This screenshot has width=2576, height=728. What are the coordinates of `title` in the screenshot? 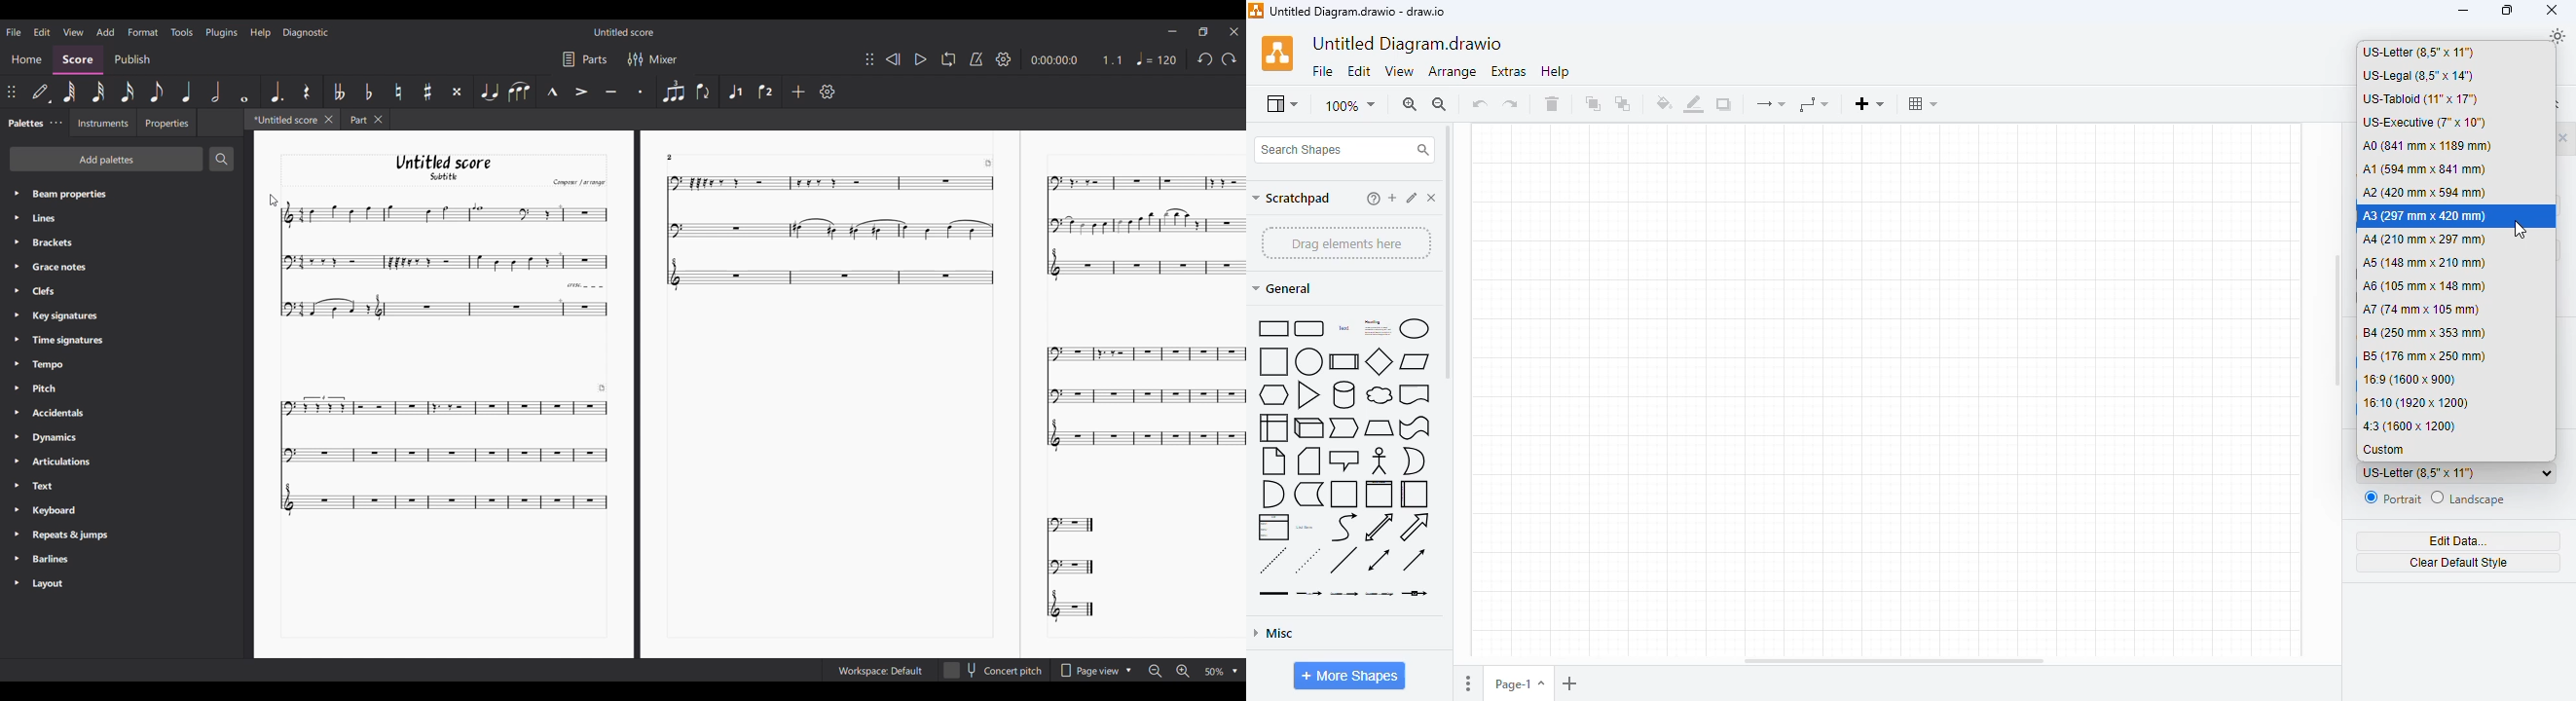 It's located at (1357, 11).